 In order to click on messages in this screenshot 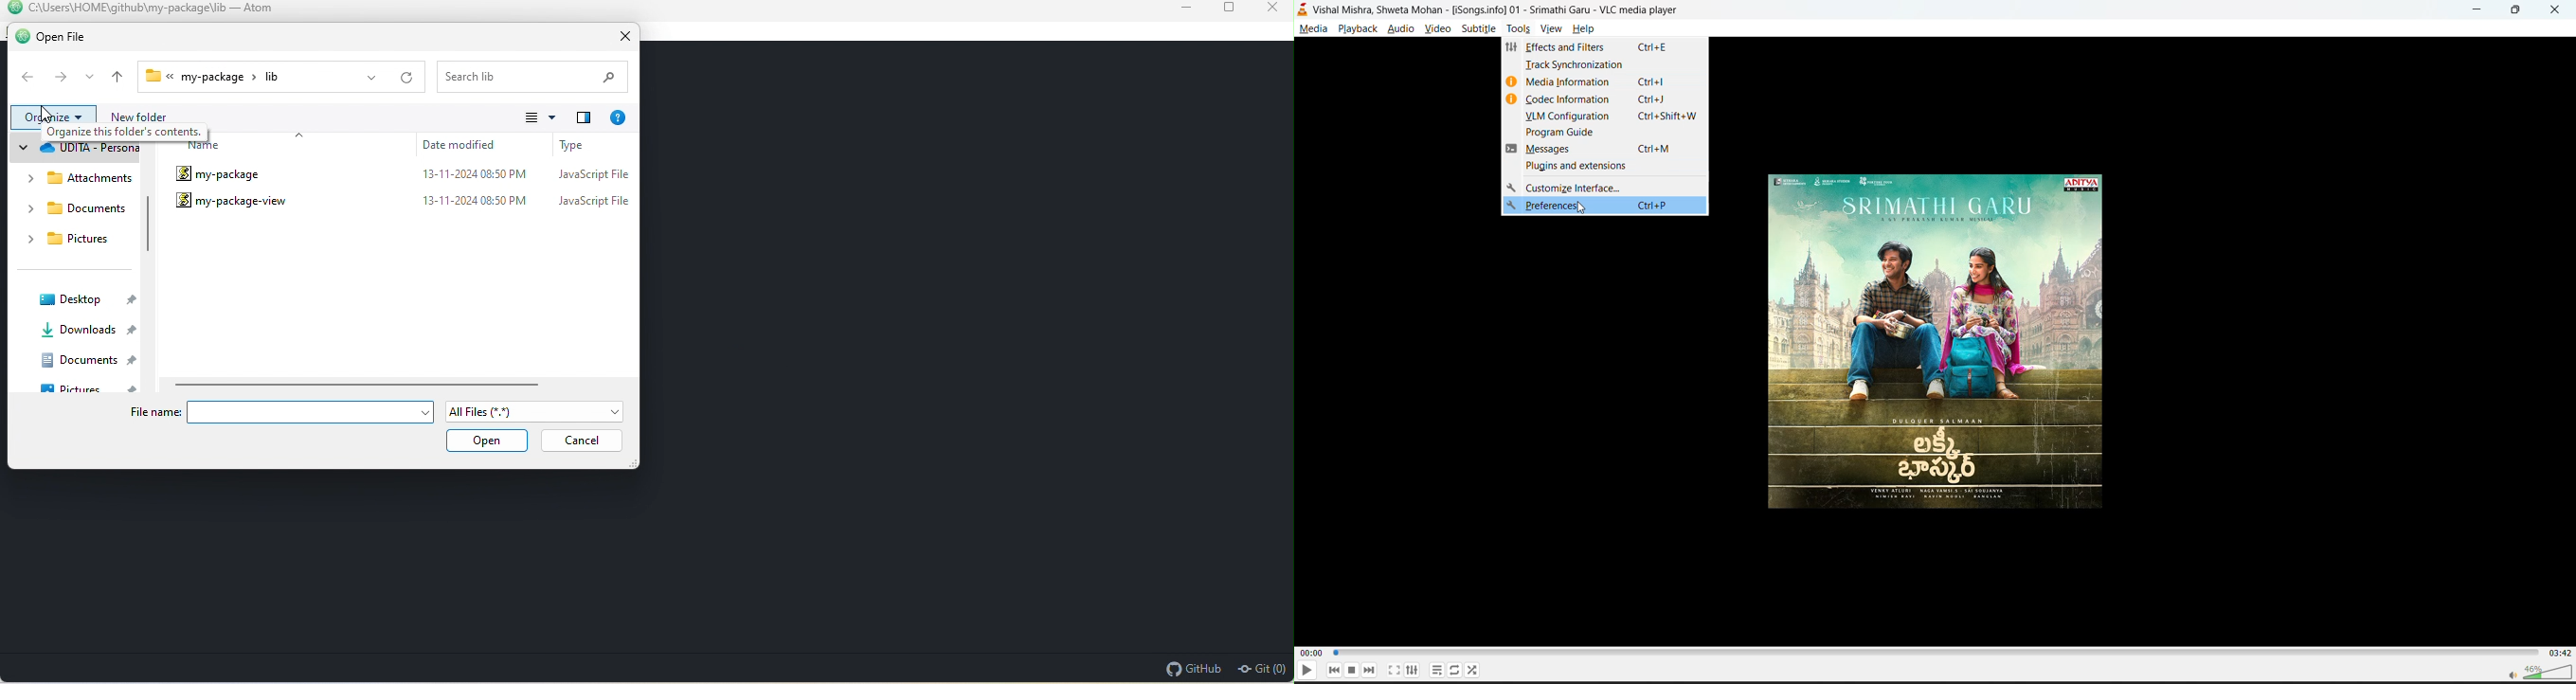, I will do `click(1606, 148)`.